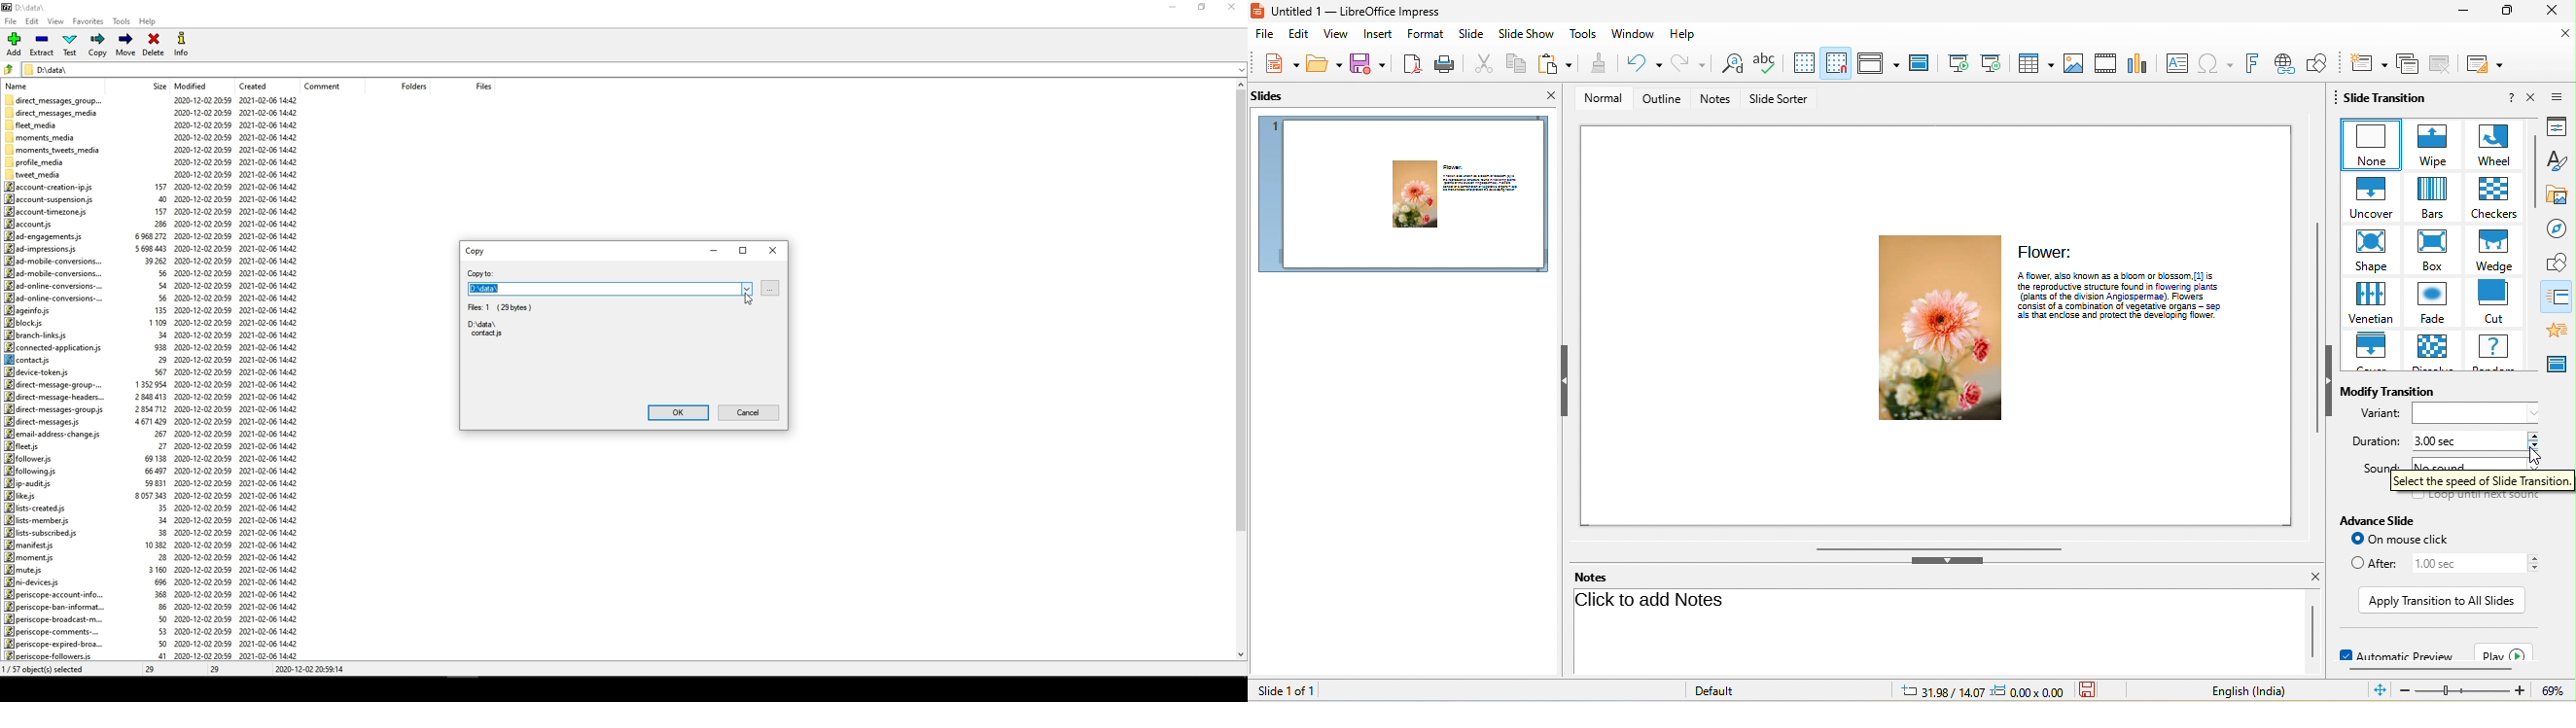 Image resolution: width=2576 pixels, height=728 pixels. I want to click on hide sidebar, so click(1564, 379).